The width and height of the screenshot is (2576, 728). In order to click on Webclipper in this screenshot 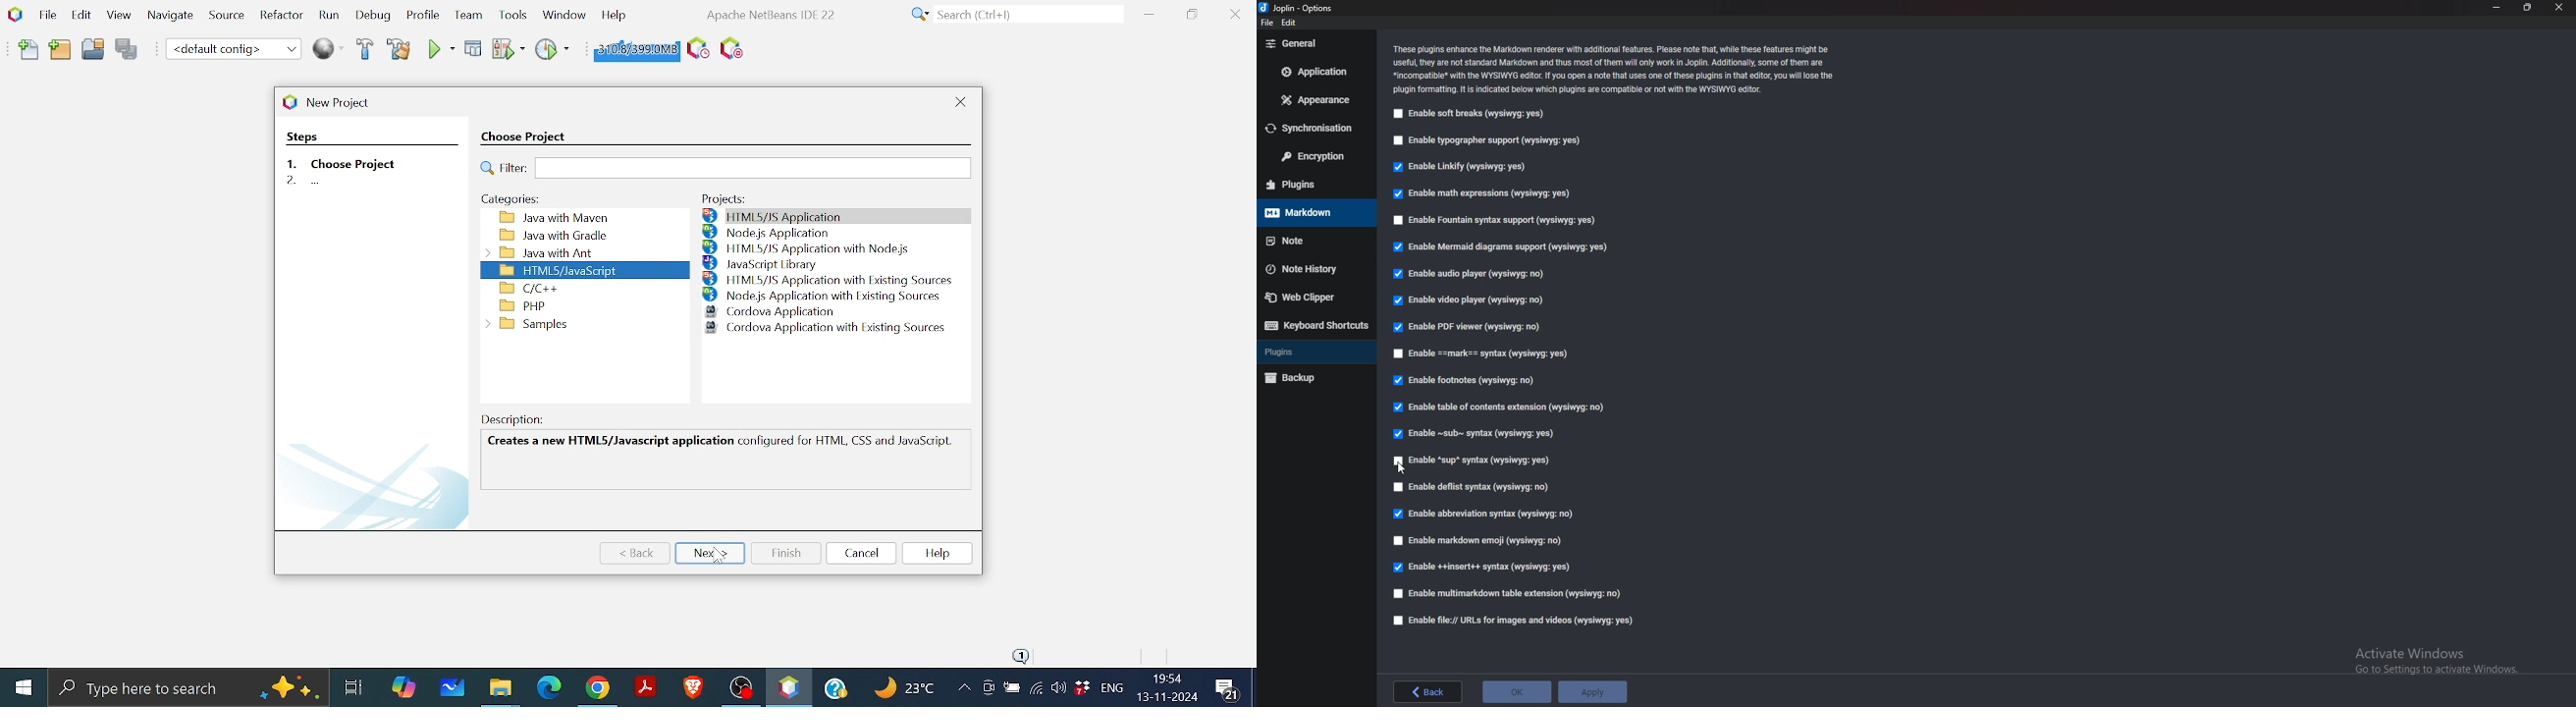, I will do `click(1312, 298)`.